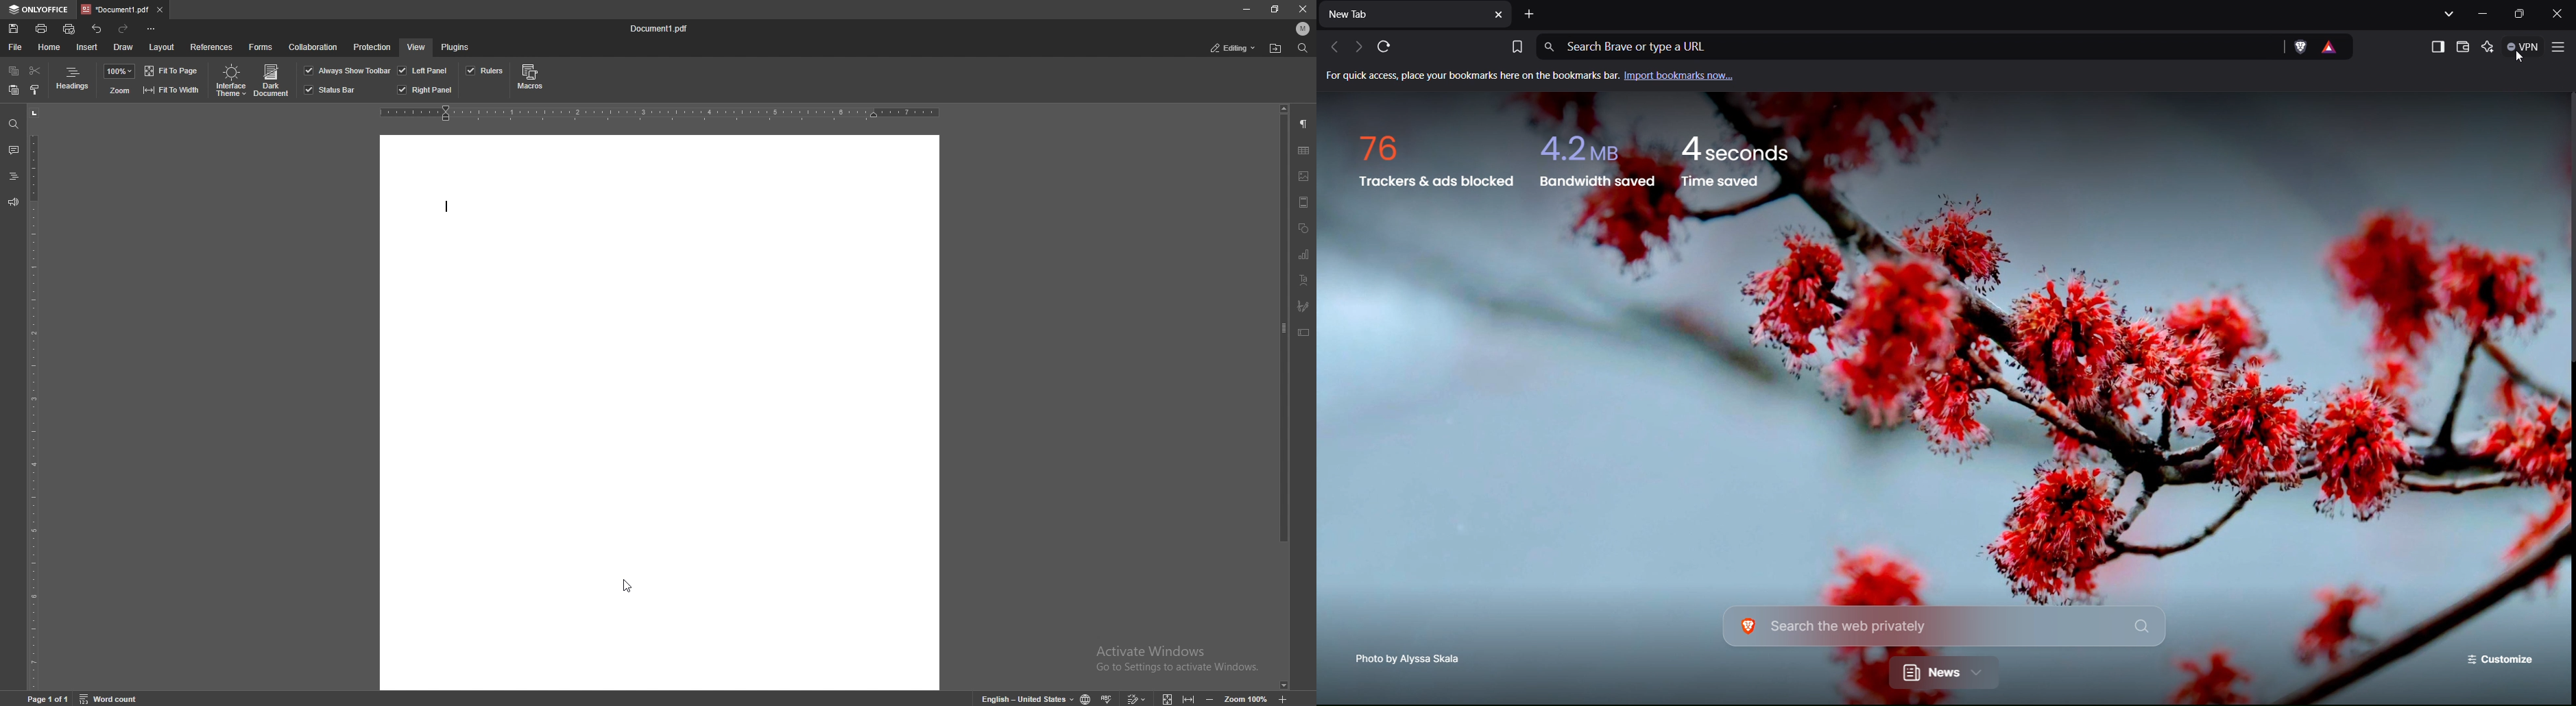  What do you see at coordinates (114, 10) in the screenshot?
I see `tab` at bounding box center [114, 10].